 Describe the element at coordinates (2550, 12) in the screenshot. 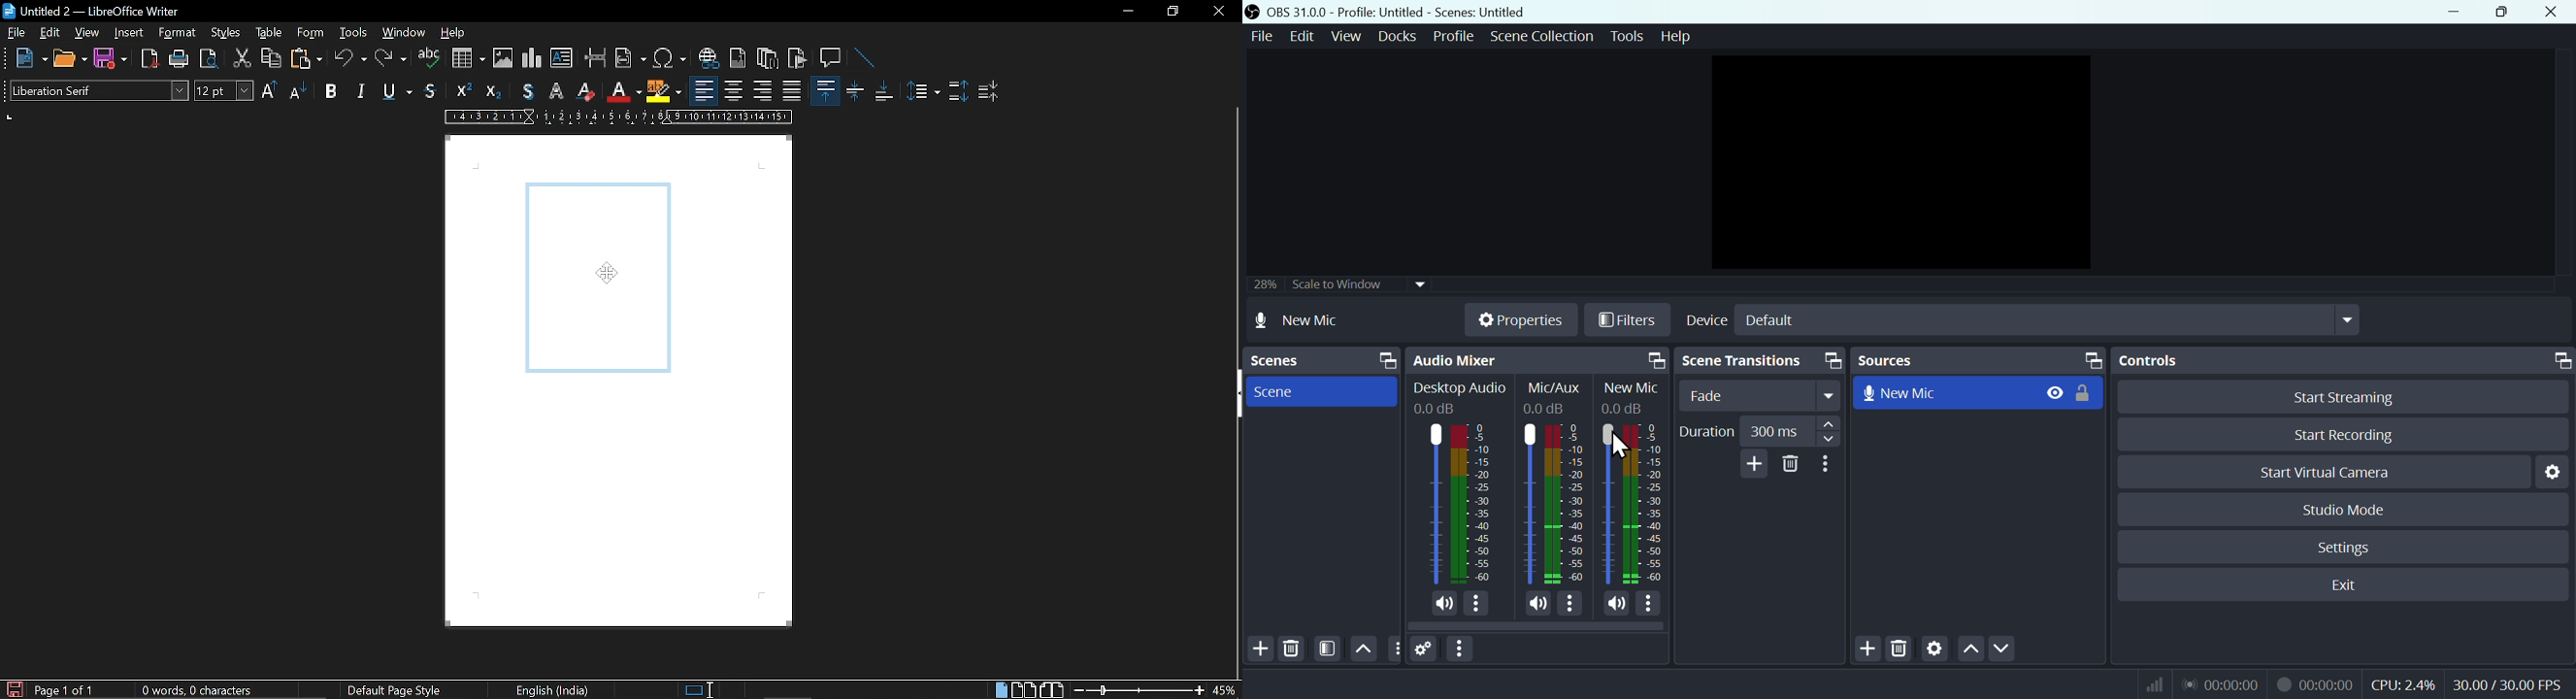

I see `Close` at that location.